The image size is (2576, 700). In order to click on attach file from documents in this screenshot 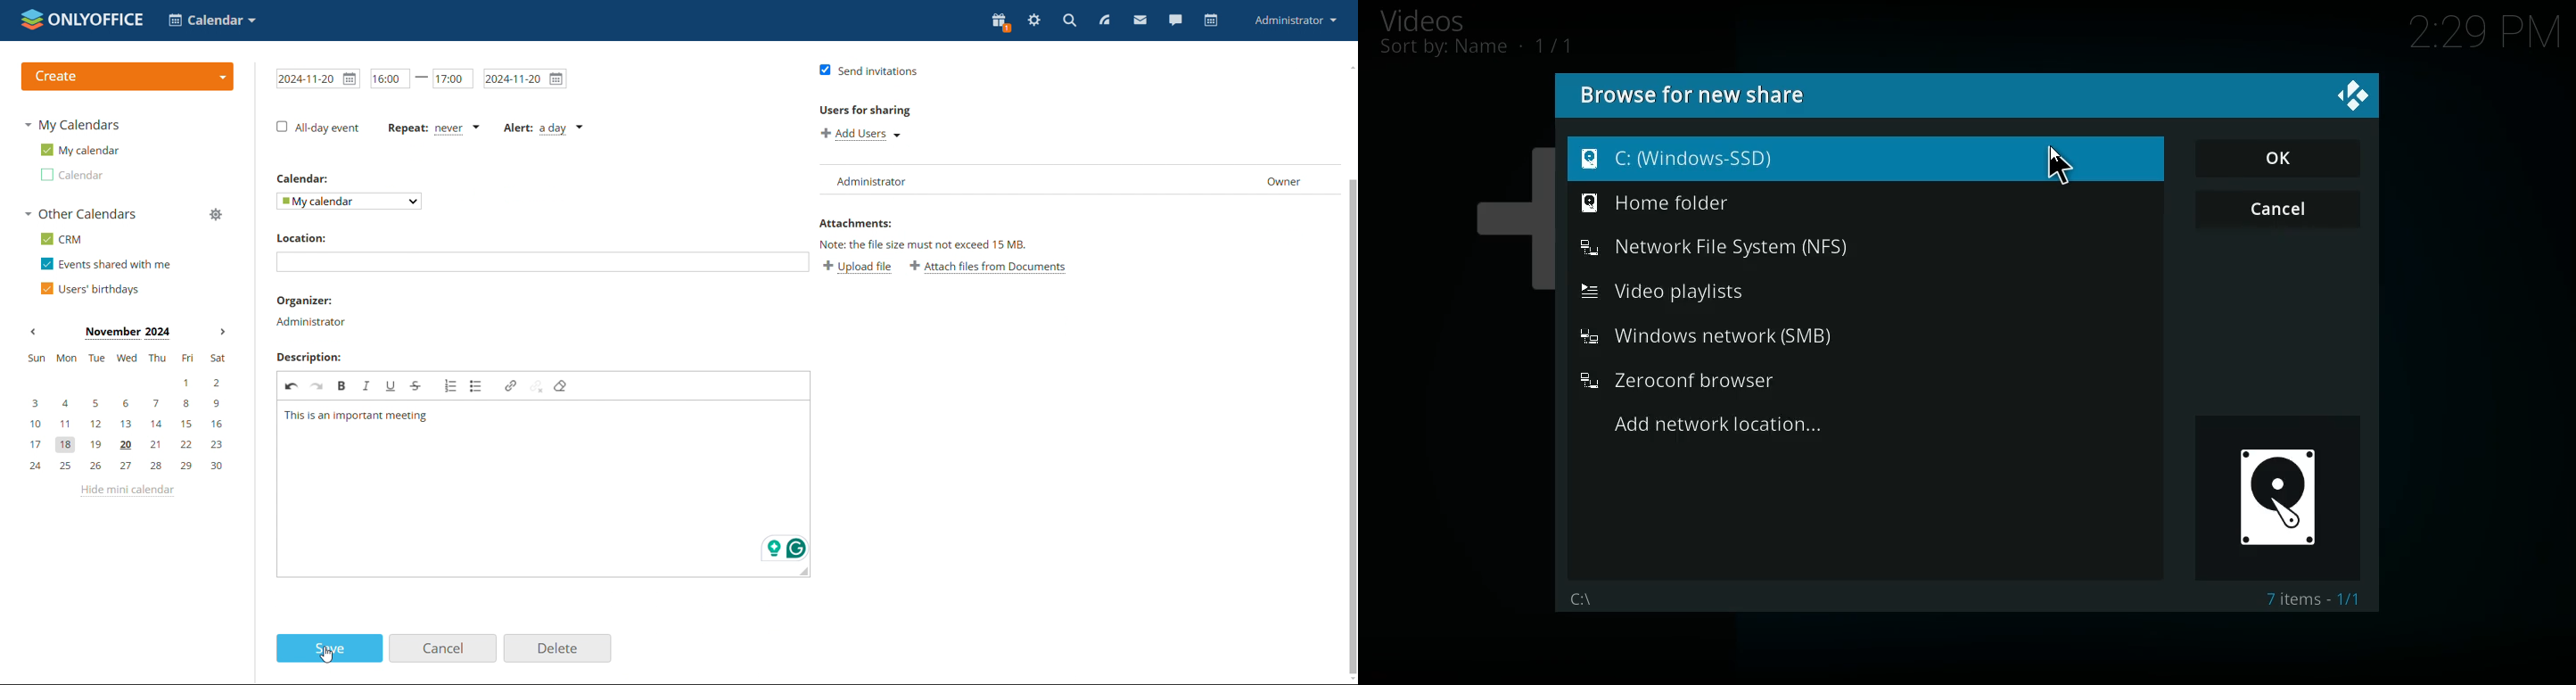, I will do `click(989, 269)`.